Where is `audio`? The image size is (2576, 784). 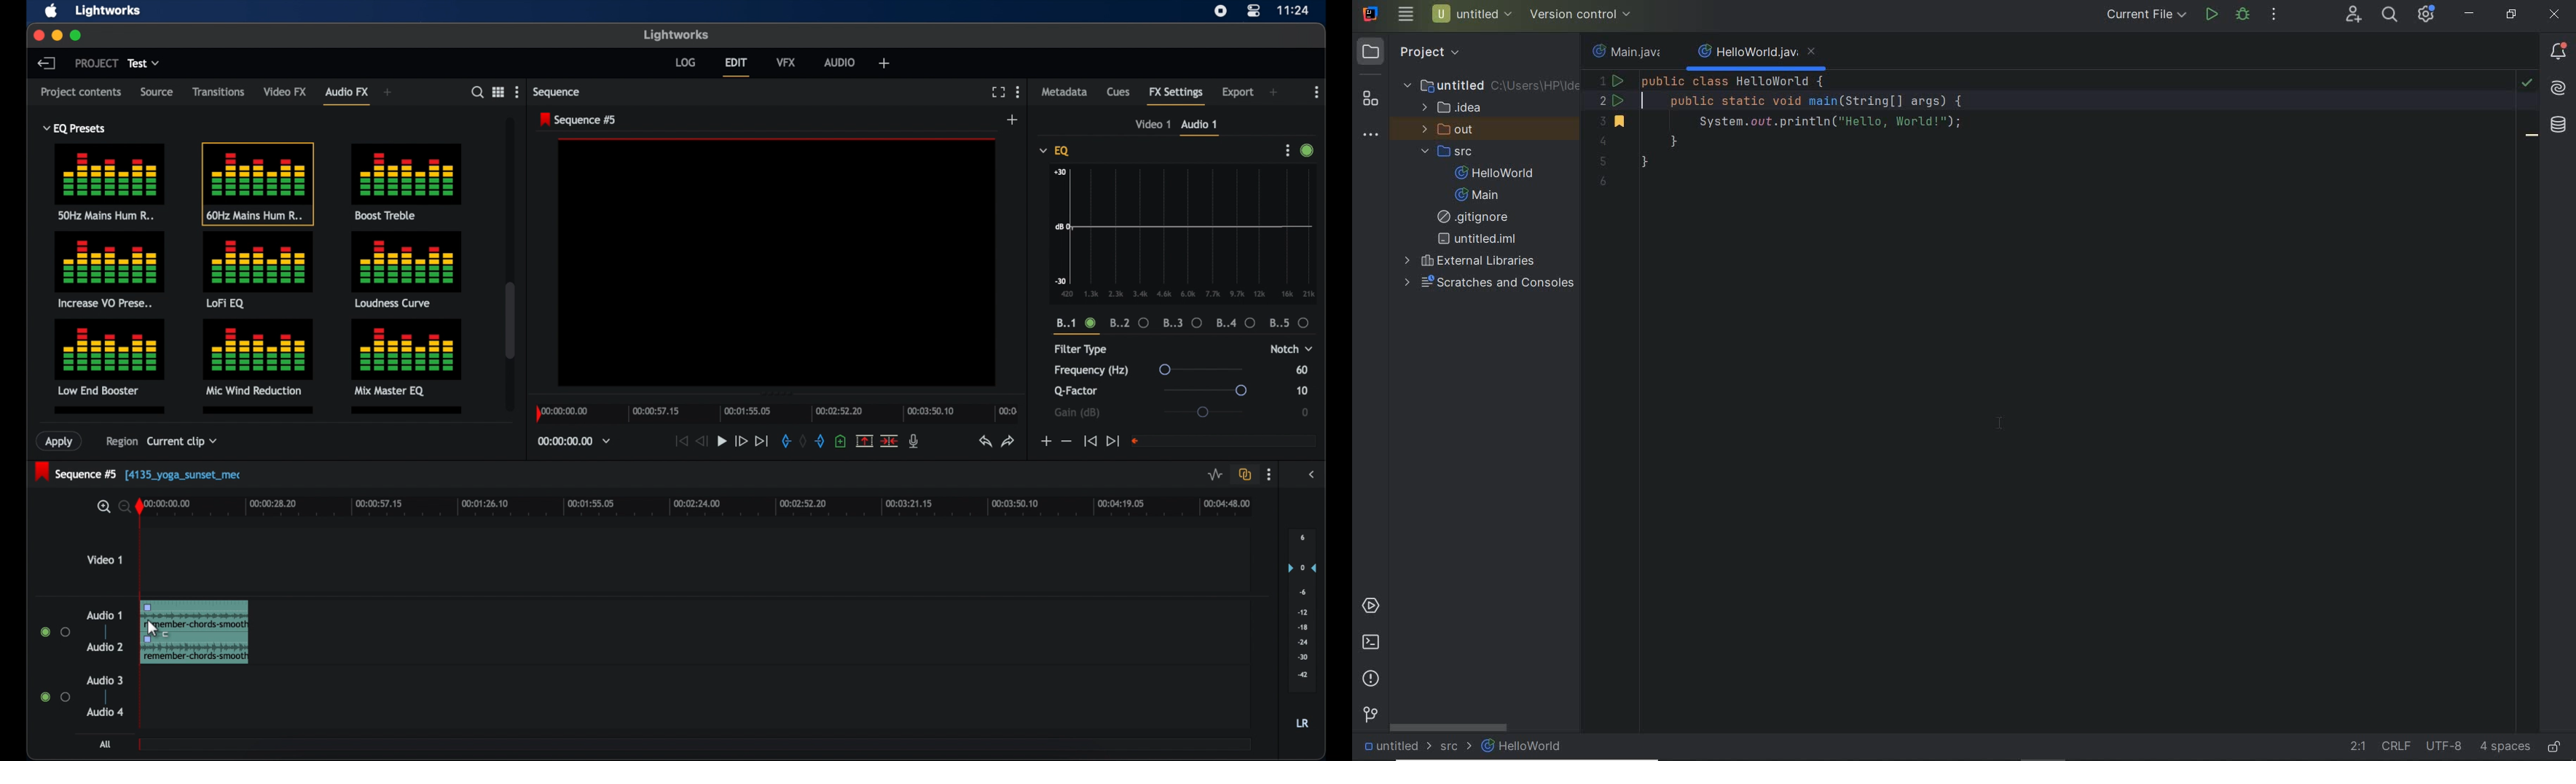 audio is located at coordinates (840, 61).